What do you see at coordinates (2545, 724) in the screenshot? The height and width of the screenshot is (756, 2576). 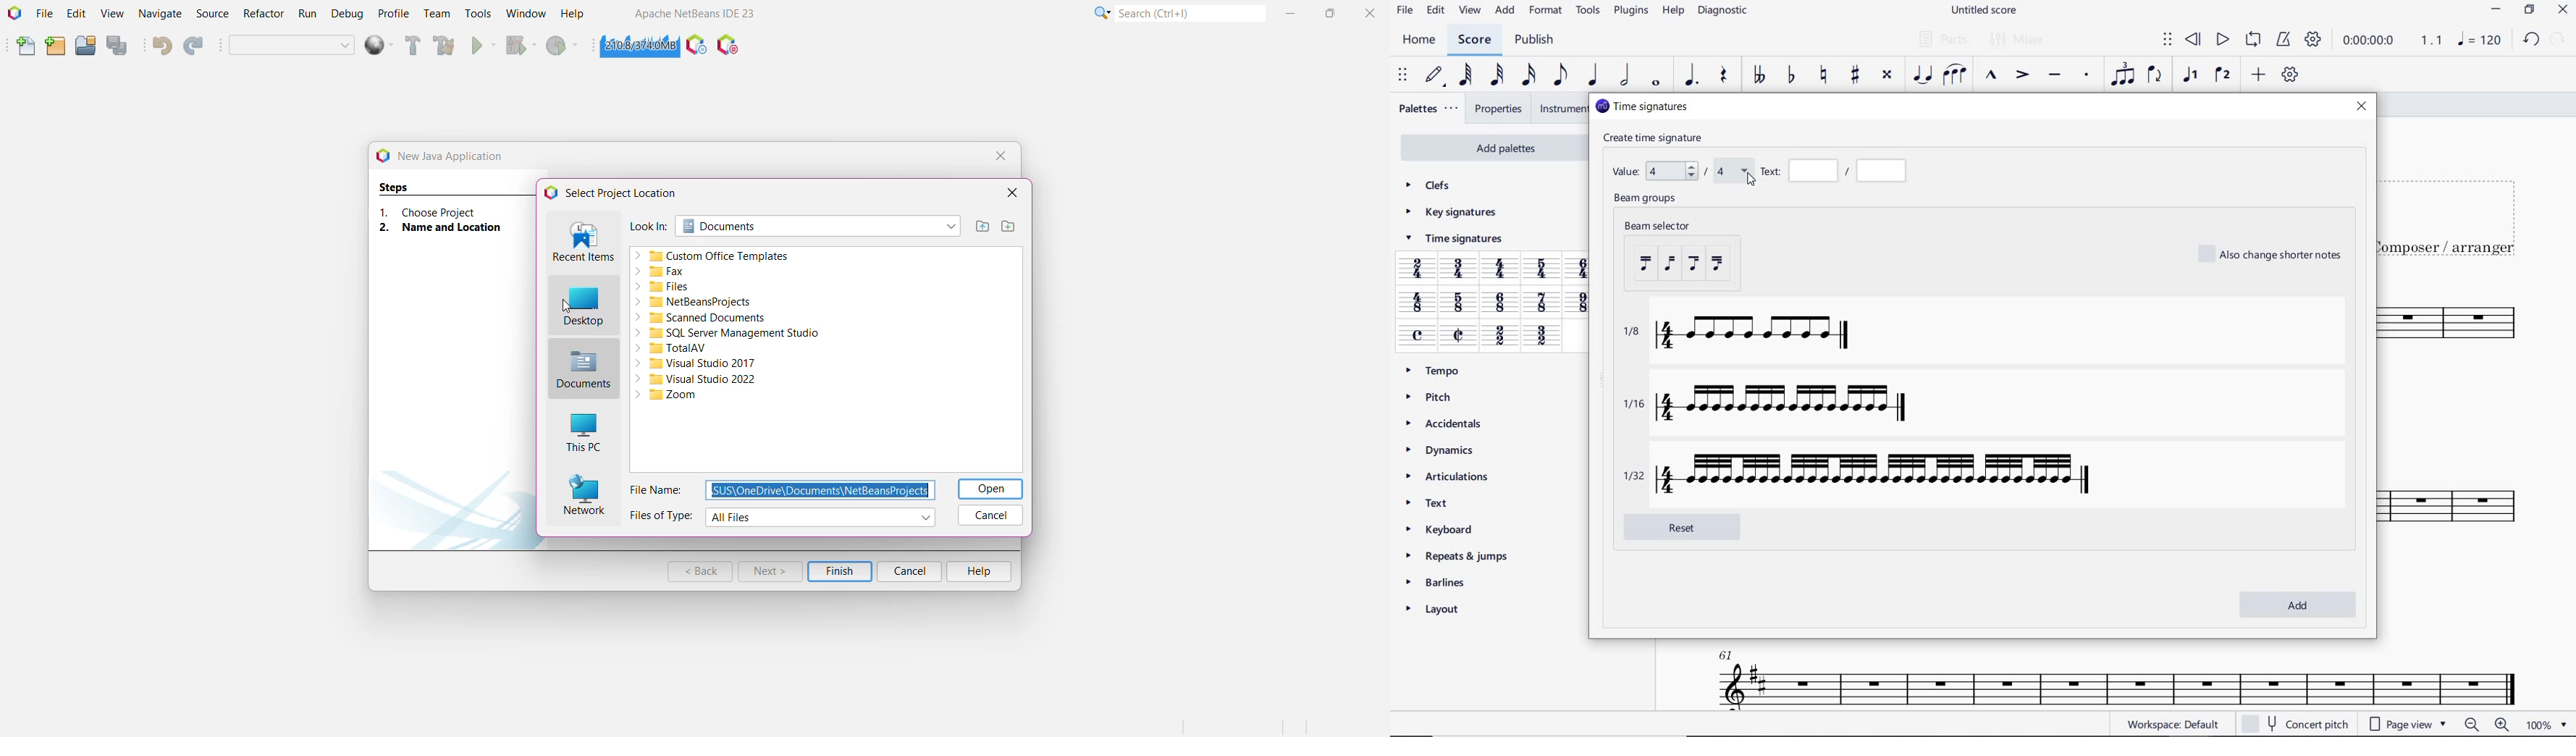 I see `zoom factor` at bounding box center [2545, 724].